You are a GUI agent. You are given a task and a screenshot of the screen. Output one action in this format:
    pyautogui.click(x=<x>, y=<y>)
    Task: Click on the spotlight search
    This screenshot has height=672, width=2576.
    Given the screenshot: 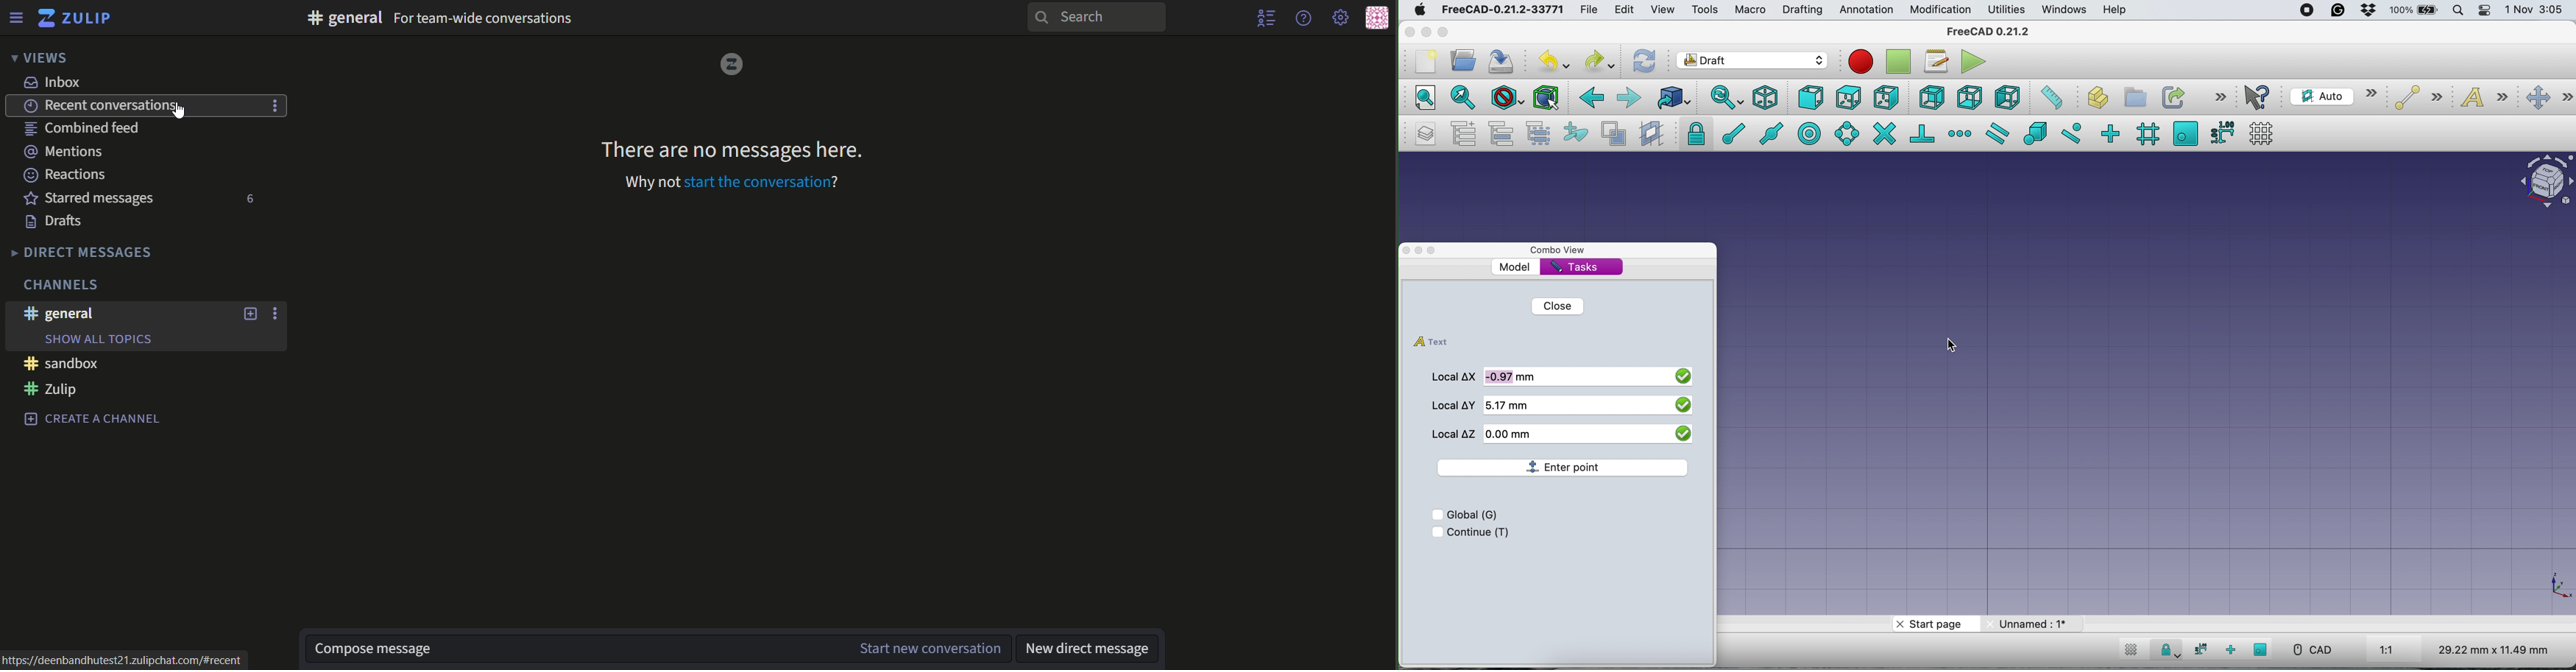 What is the action you would take?
    pyautogui.click(x=2457, y=10)
    